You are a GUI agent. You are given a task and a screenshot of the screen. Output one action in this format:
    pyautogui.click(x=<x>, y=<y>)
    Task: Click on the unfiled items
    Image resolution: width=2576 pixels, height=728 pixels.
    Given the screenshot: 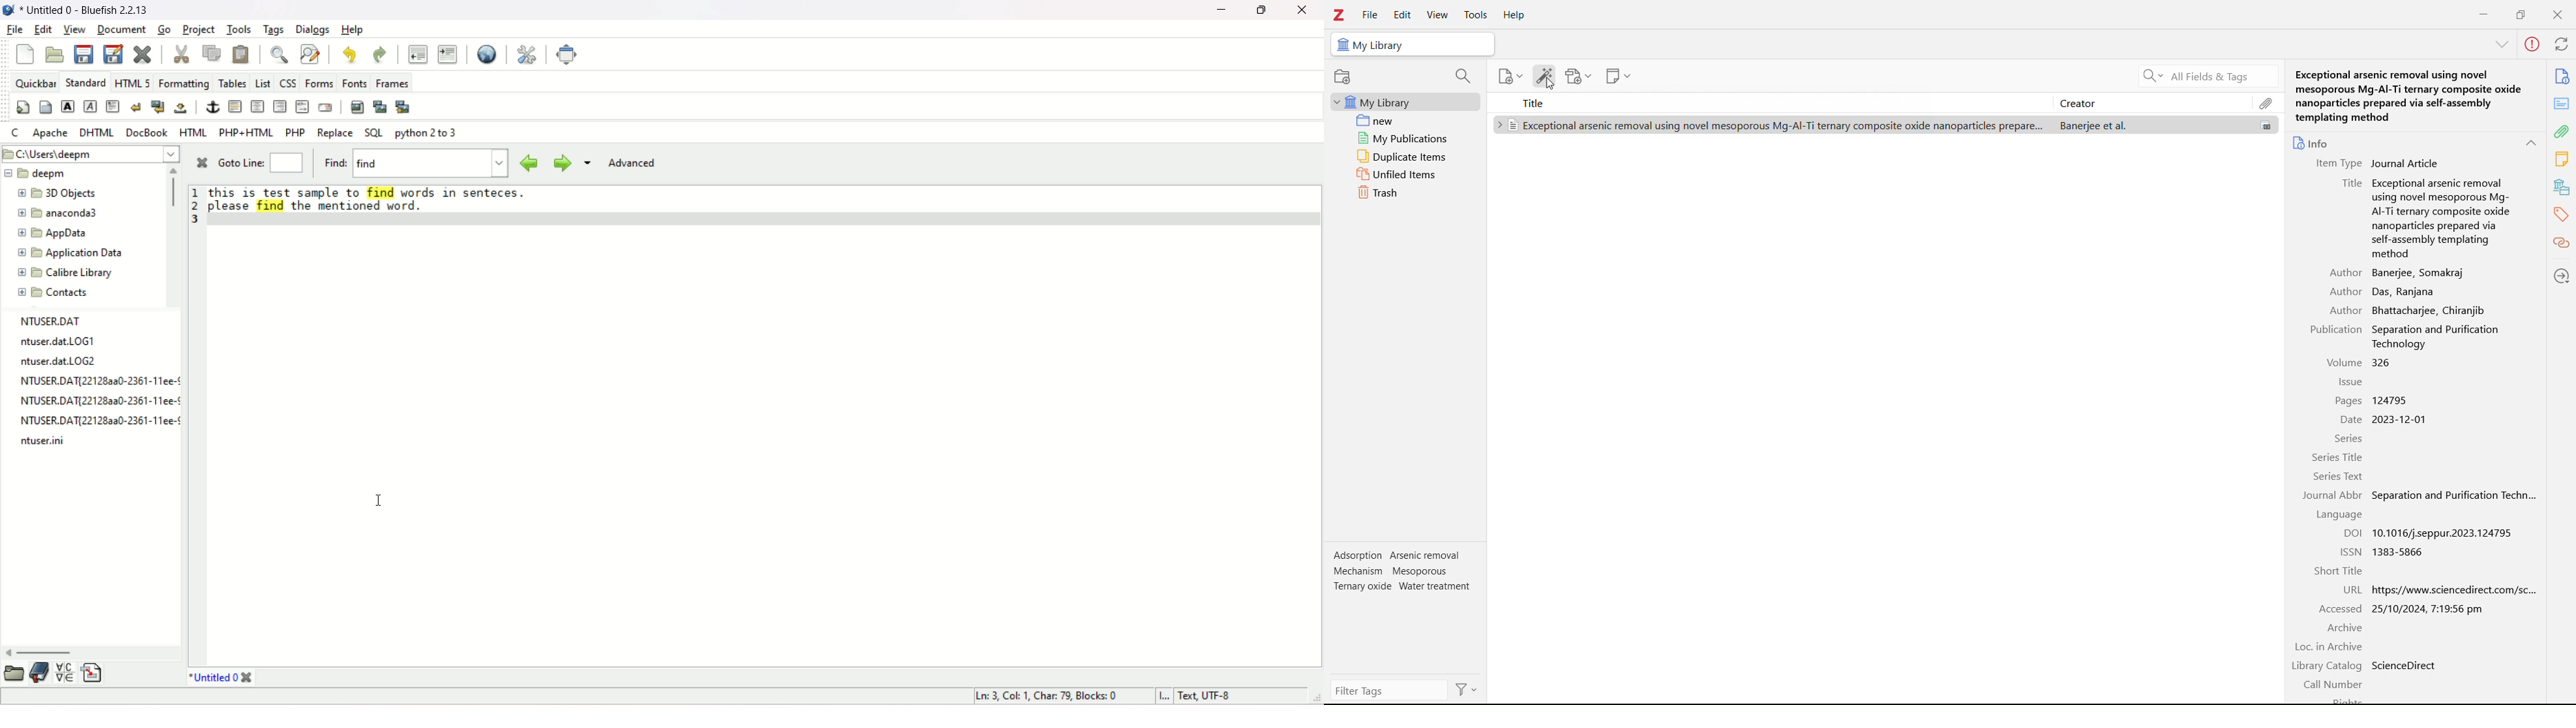 What is the action you would take?
    pyautogui.click(x=1405, y=174)
    